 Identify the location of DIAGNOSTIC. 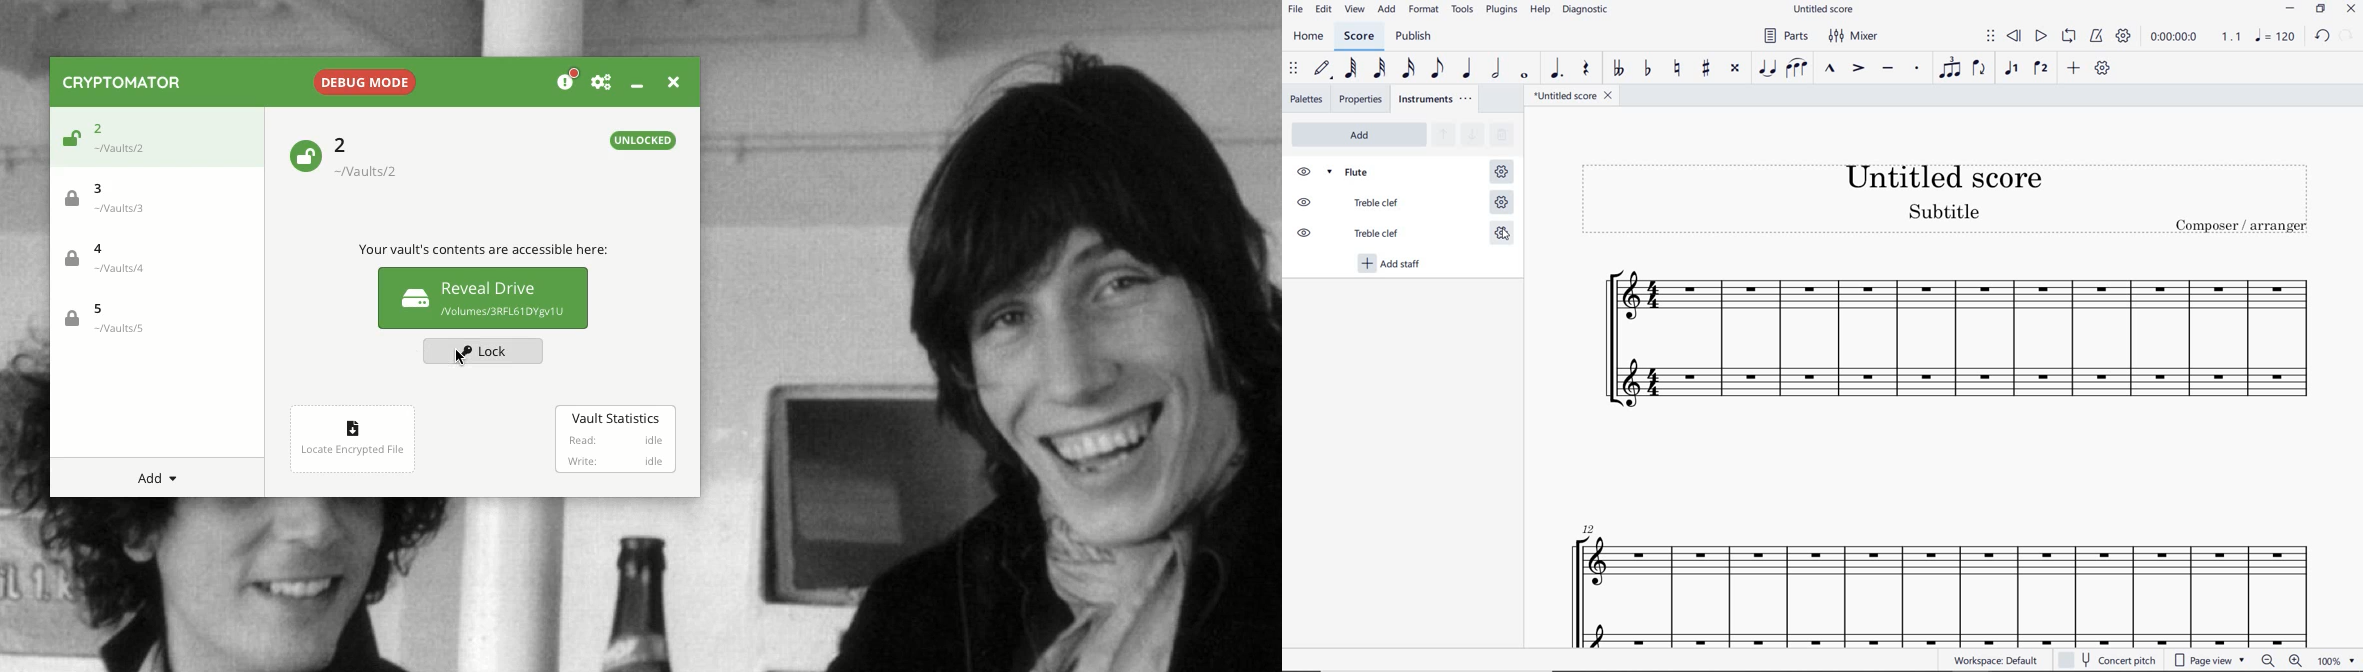
(1586, 10).